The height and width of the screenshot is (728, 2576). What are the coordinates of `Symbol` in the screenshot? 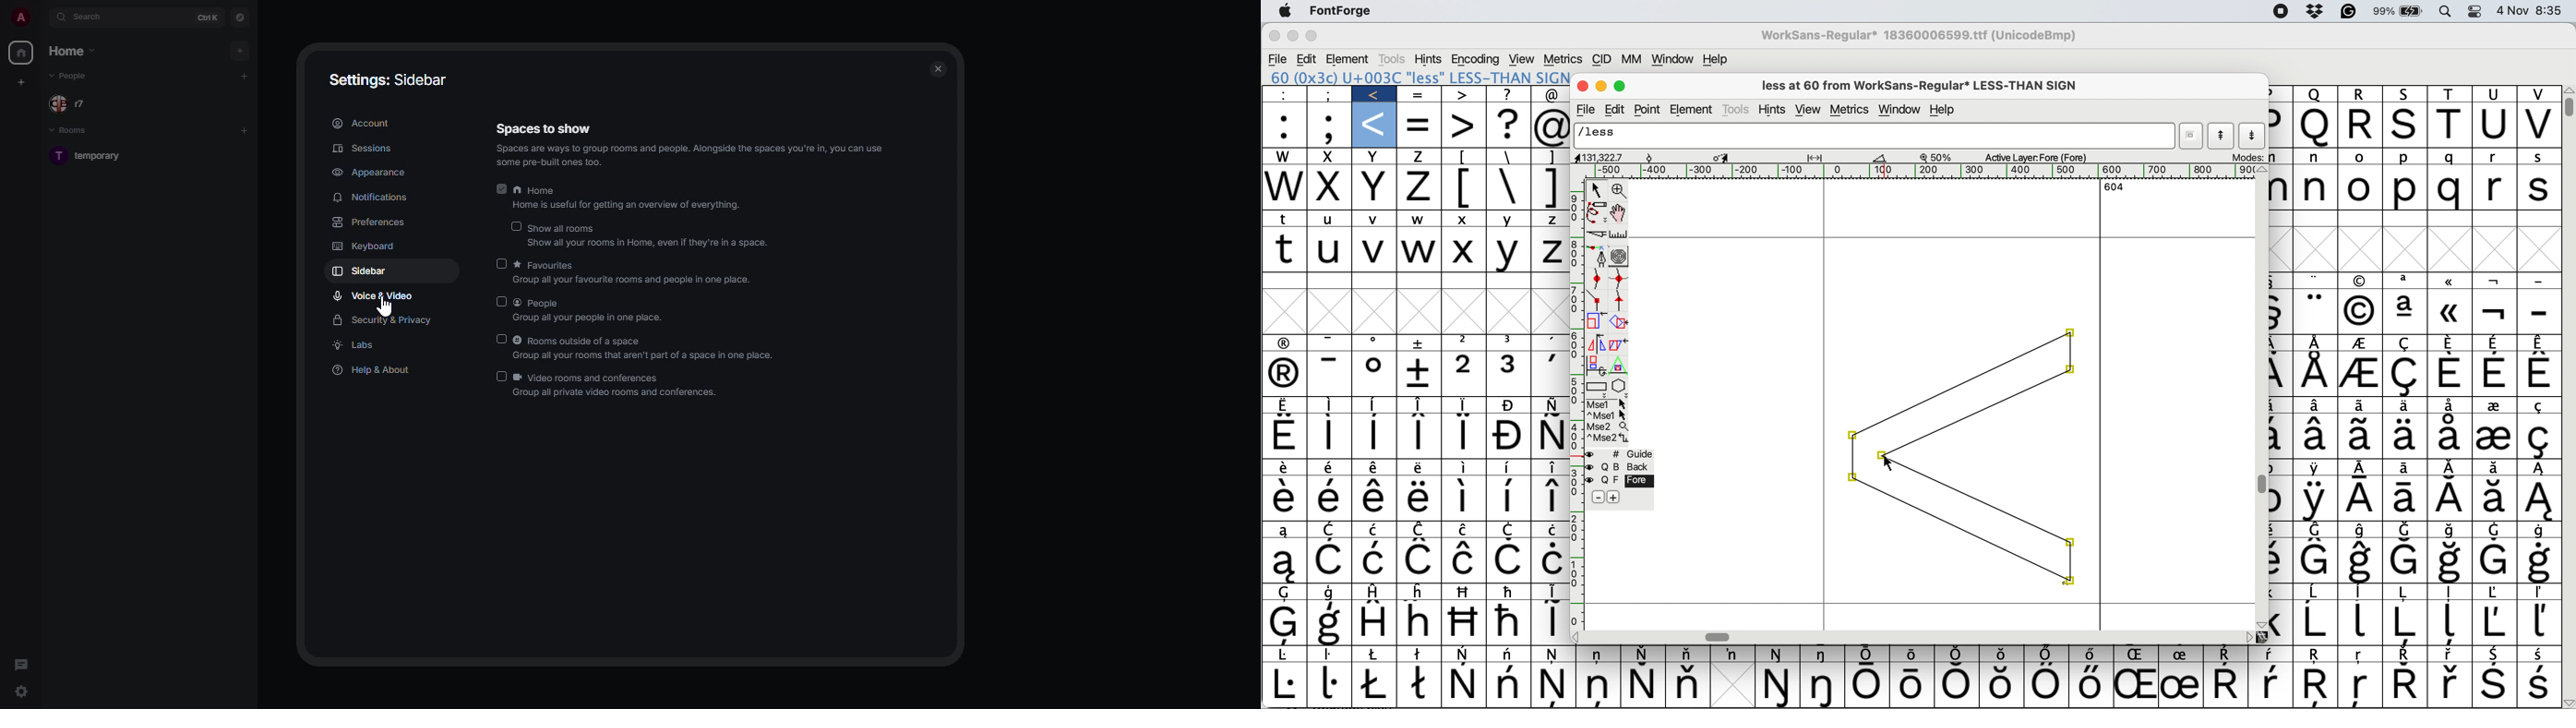 It's located at (1870, 685).